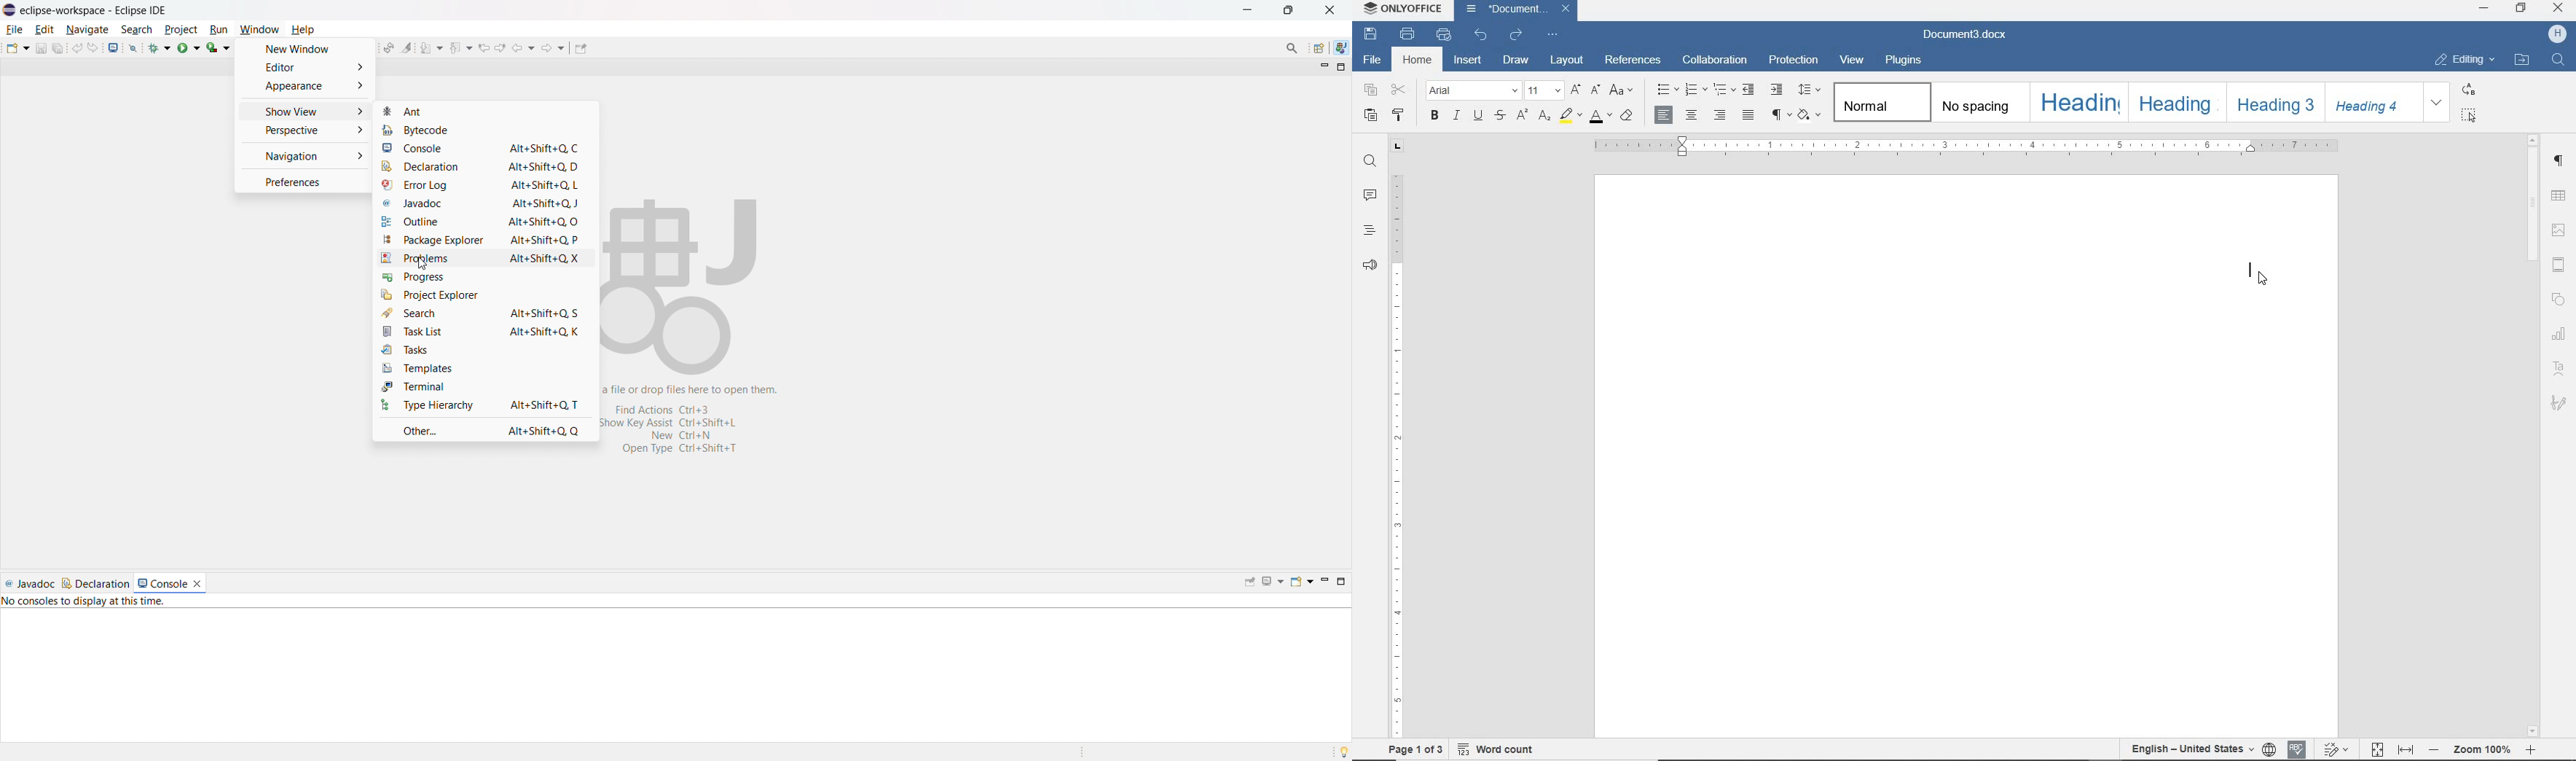 Image resolution: width=2576 pixels, height=784 pixels. What do you see at coordinates (2464, 61) in the screenshot?
I see `EDITING` at bounding box center [2464, 61].